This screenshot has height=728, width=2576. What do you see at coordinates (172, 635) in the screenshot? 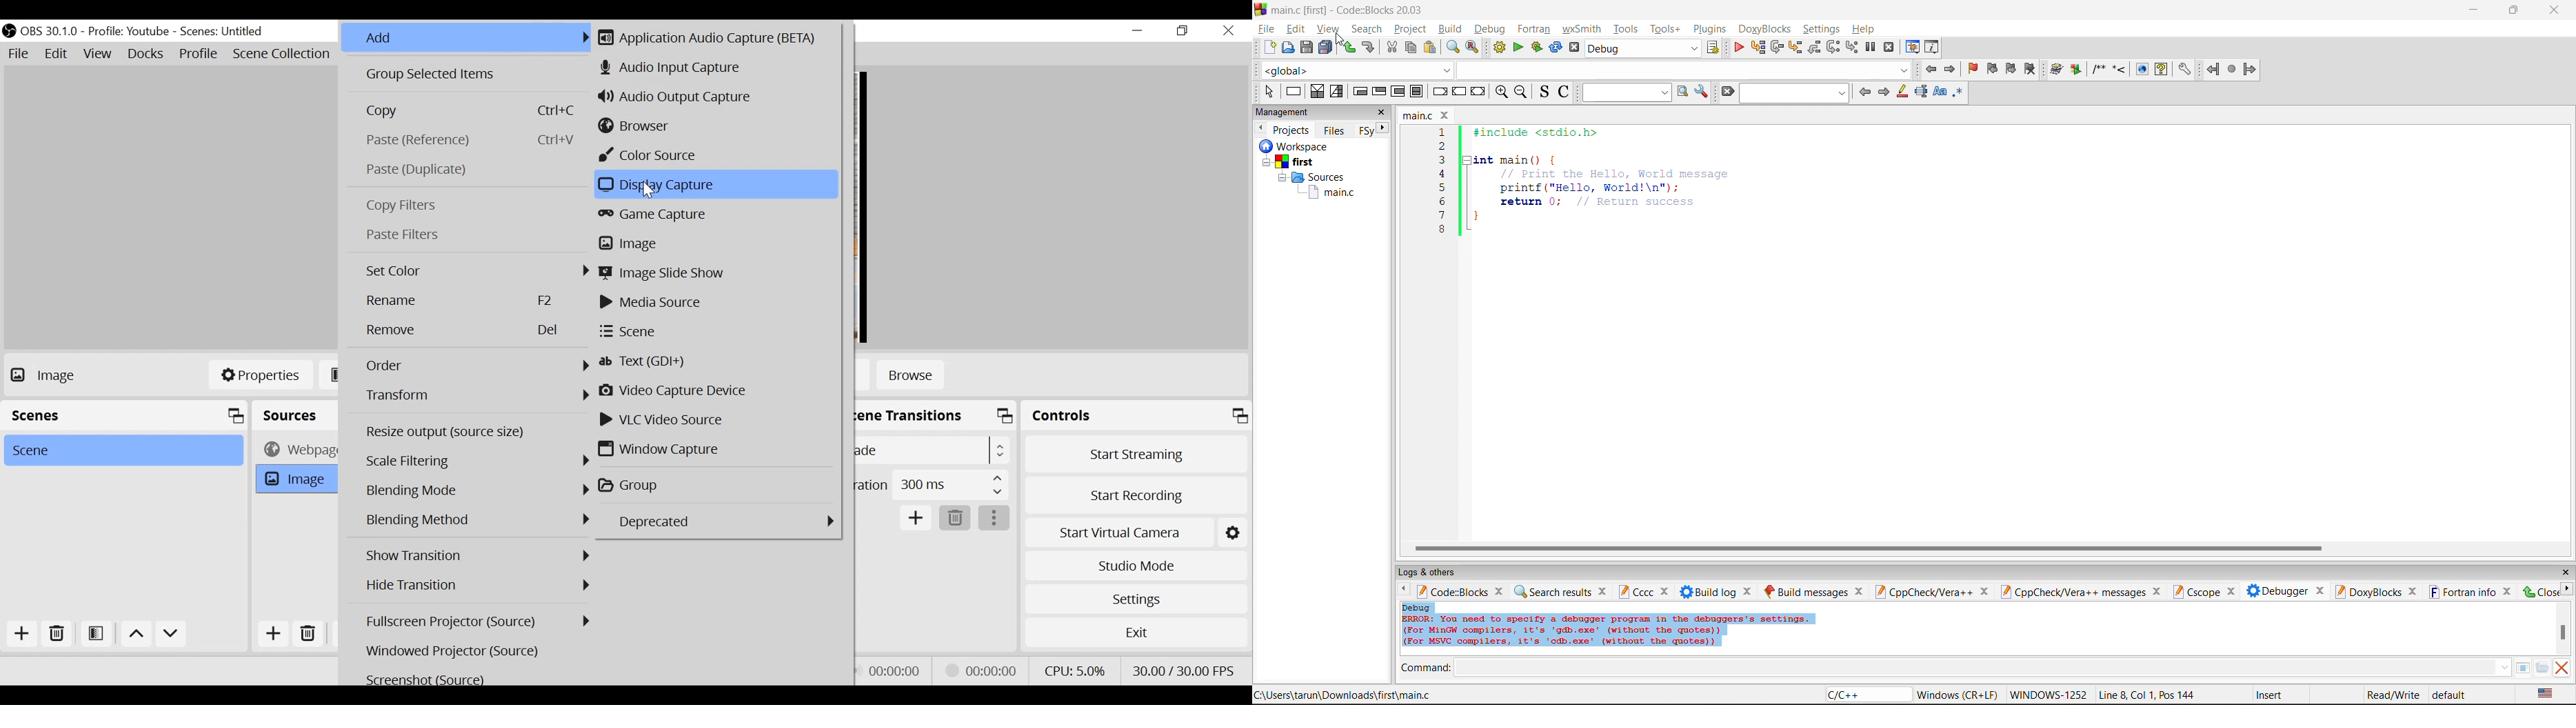
I see `Move down` at bounding box center [172, 635].